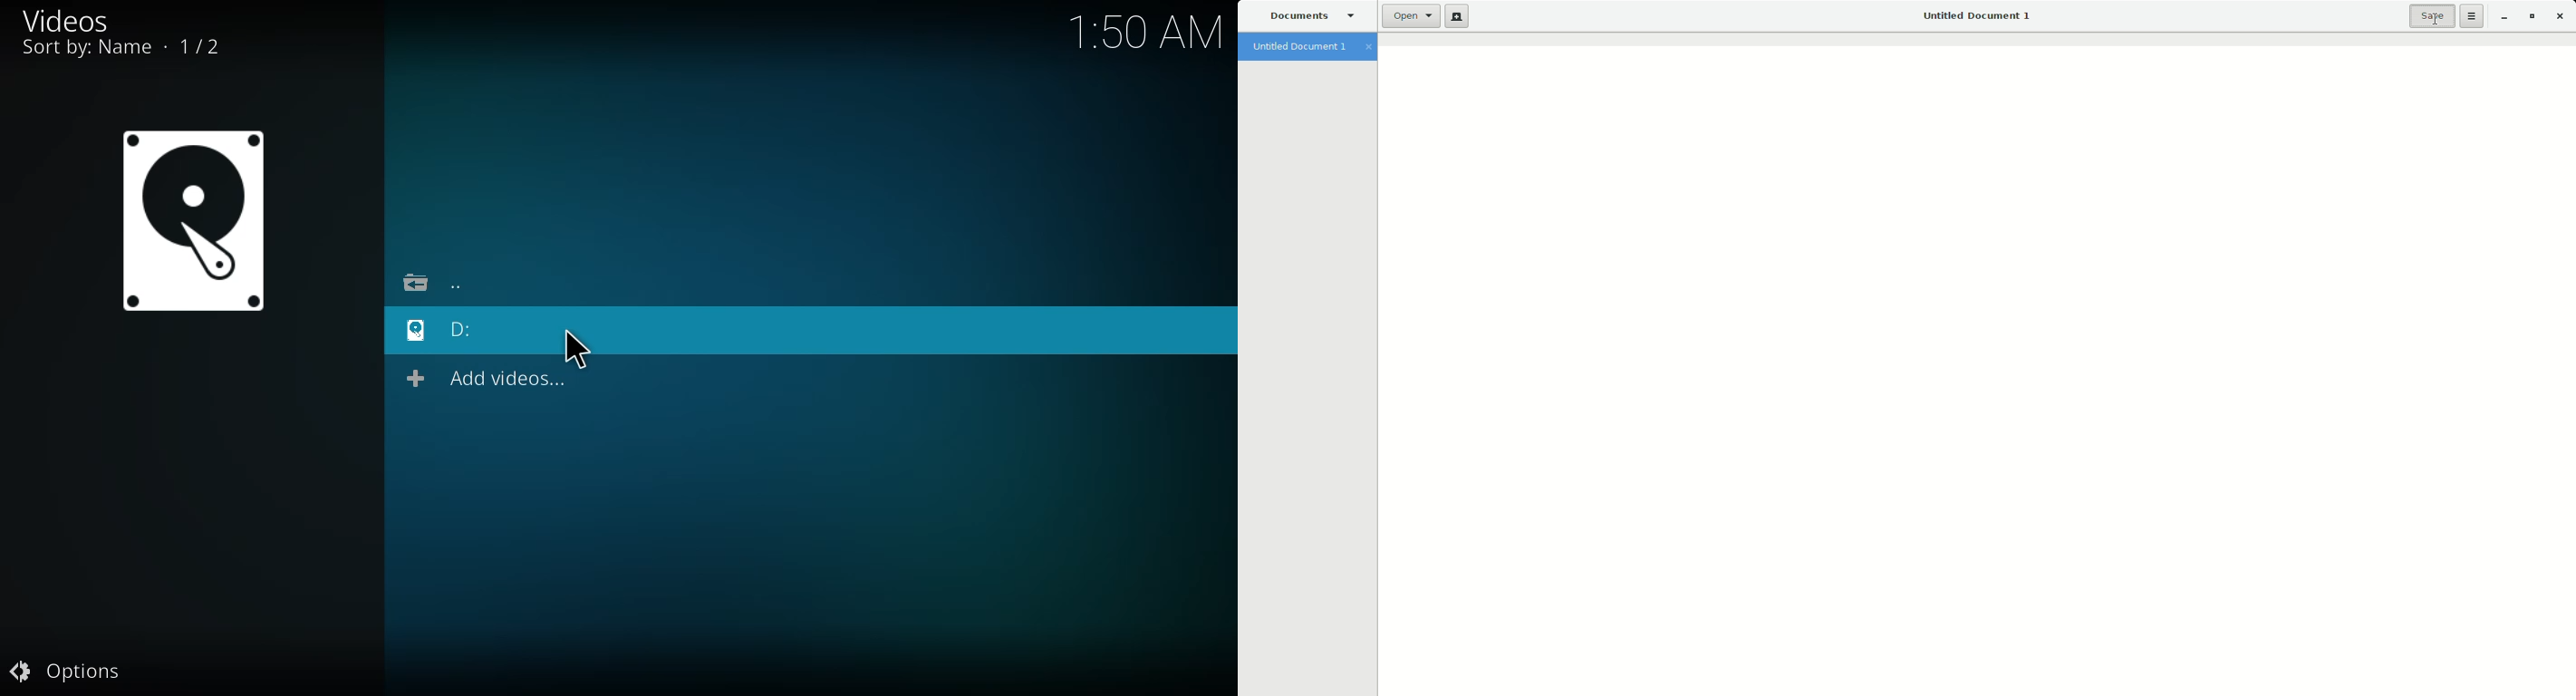  What do you see at coordinates (2504, 17) in the screenshot?
I see `Minimize` at bounding box center [2504, 17].